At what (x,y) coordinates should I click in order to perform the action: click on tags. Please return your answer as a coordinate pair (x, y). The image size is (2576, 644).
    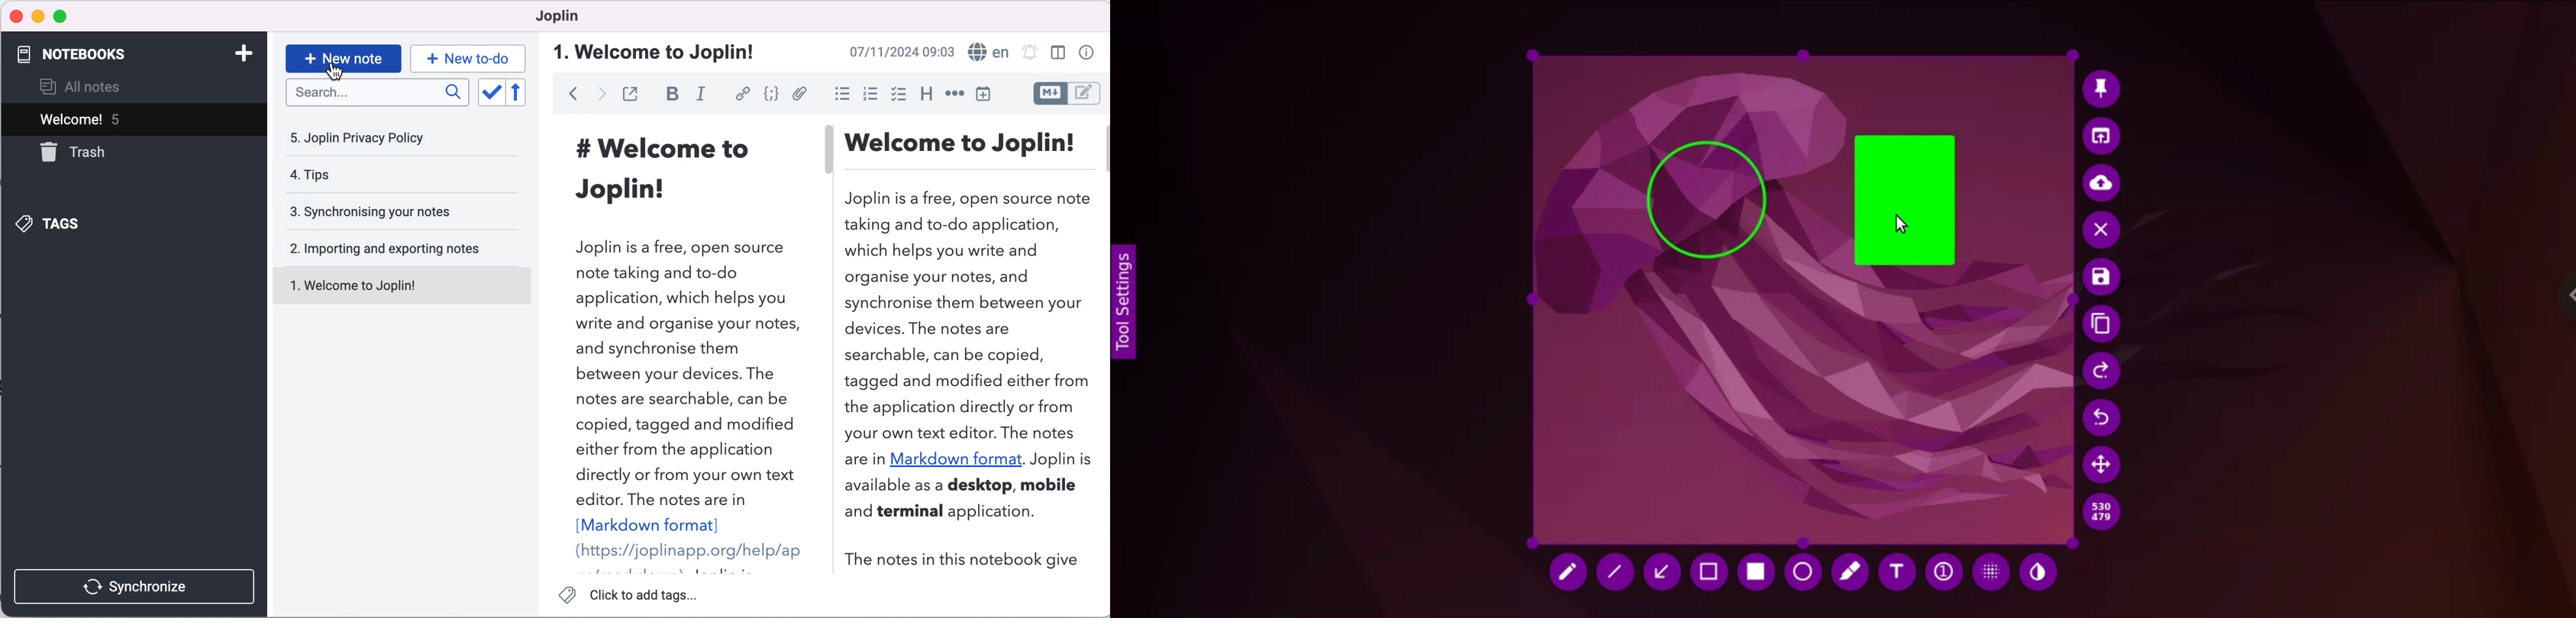
    Looking at the image, I should click on (108, 224).